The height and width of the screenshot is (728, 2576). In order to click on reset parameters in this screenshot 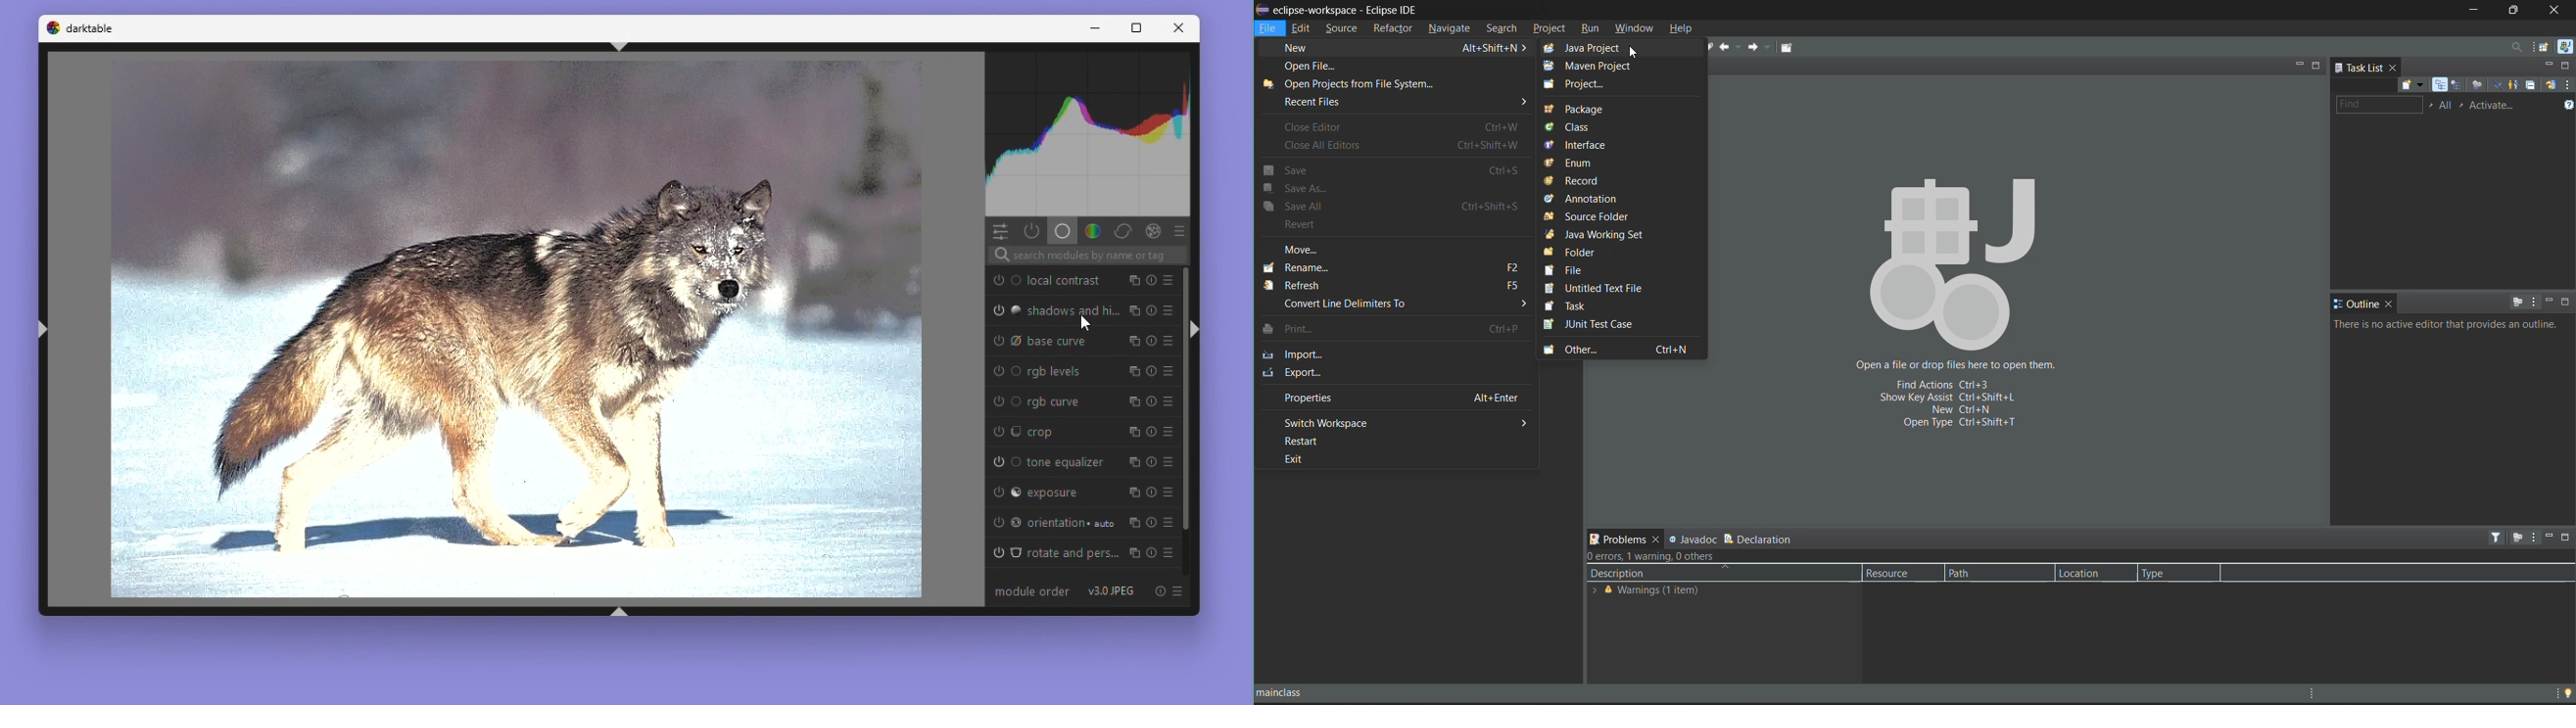, I will do `click(1151, 281)`.